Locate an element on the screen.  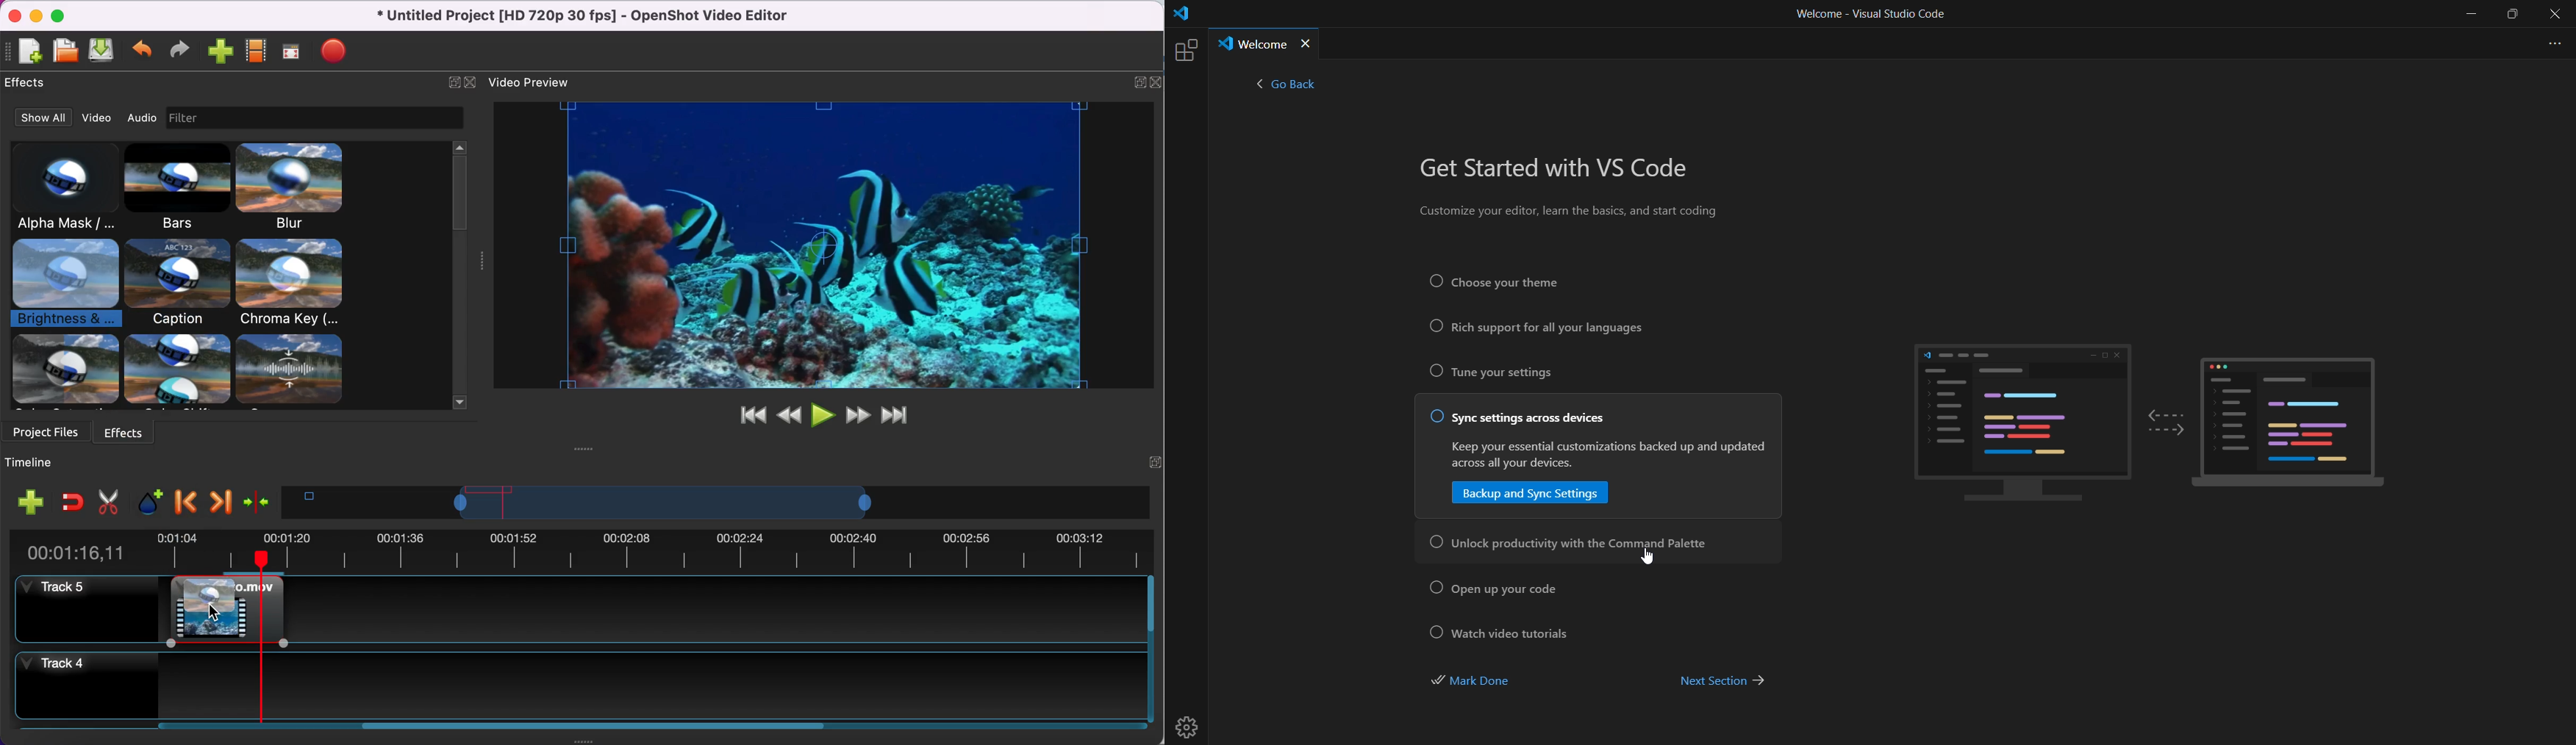
more is located at coordinates (2551, 42).